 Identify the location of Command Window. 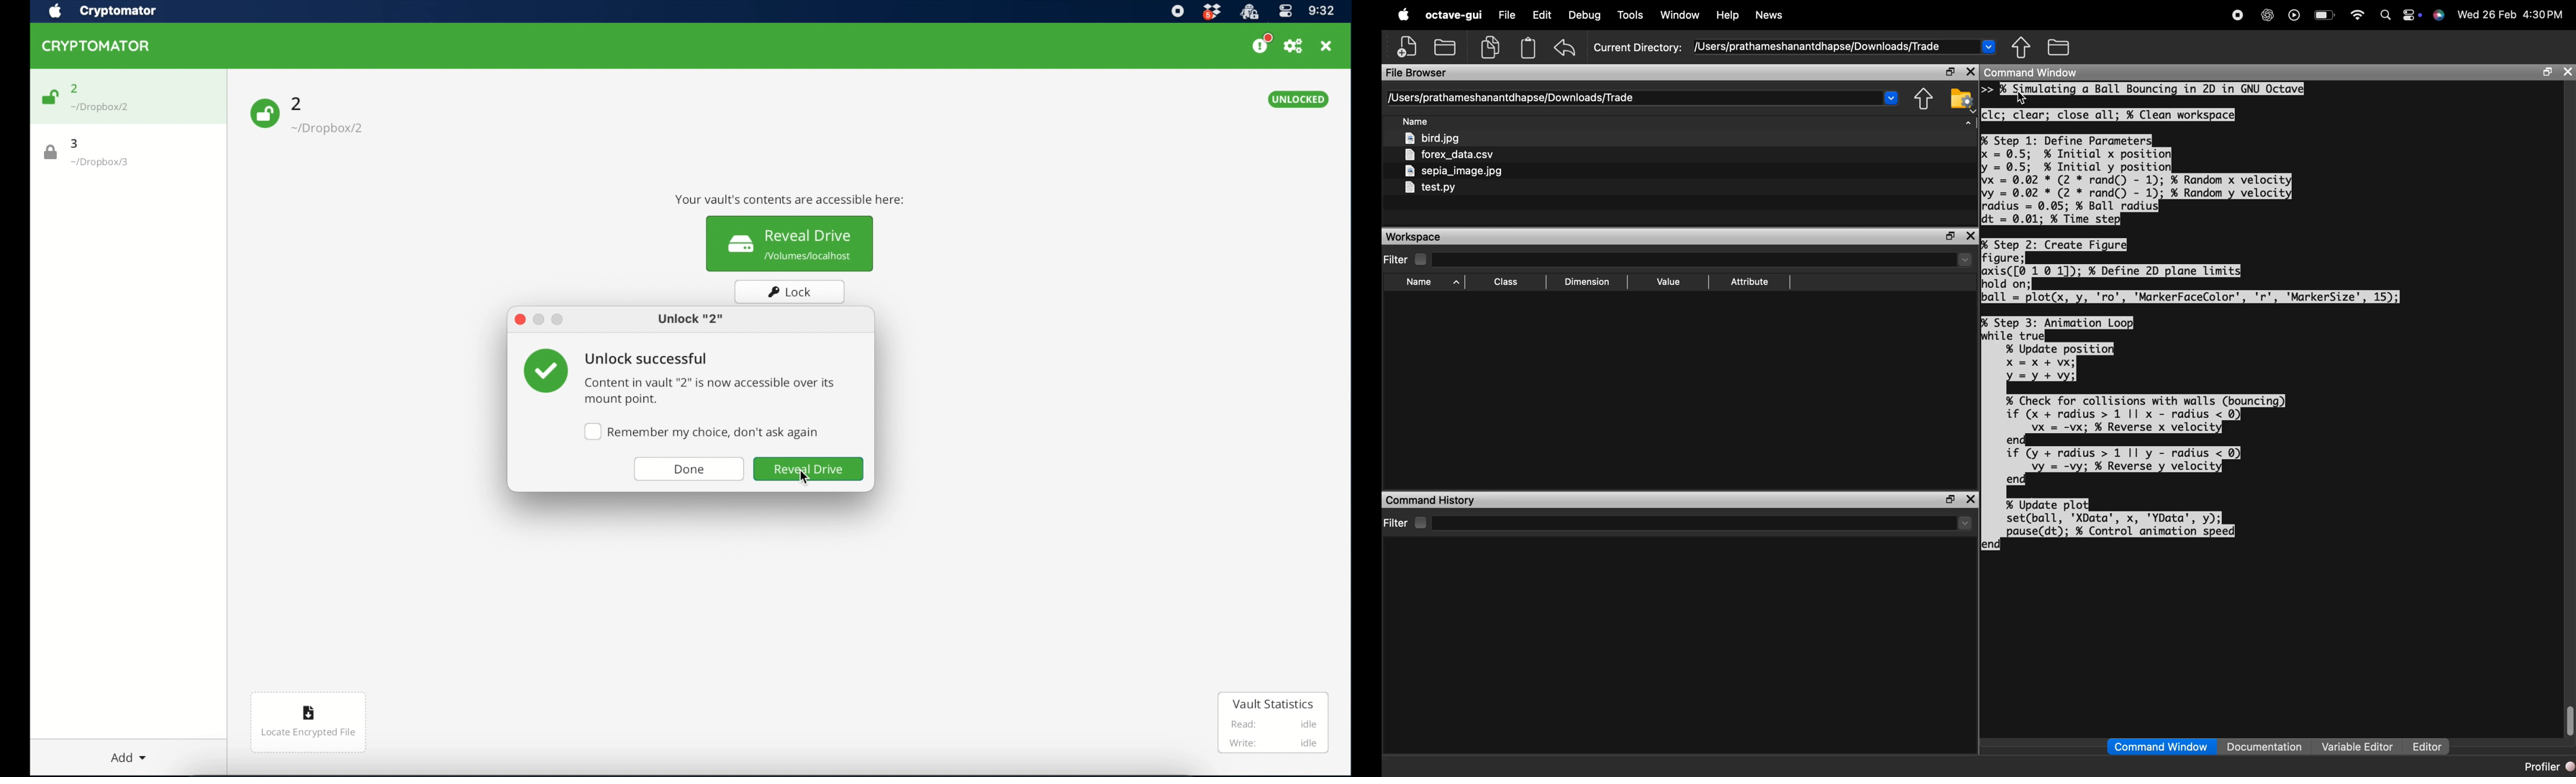
(2162, 747).